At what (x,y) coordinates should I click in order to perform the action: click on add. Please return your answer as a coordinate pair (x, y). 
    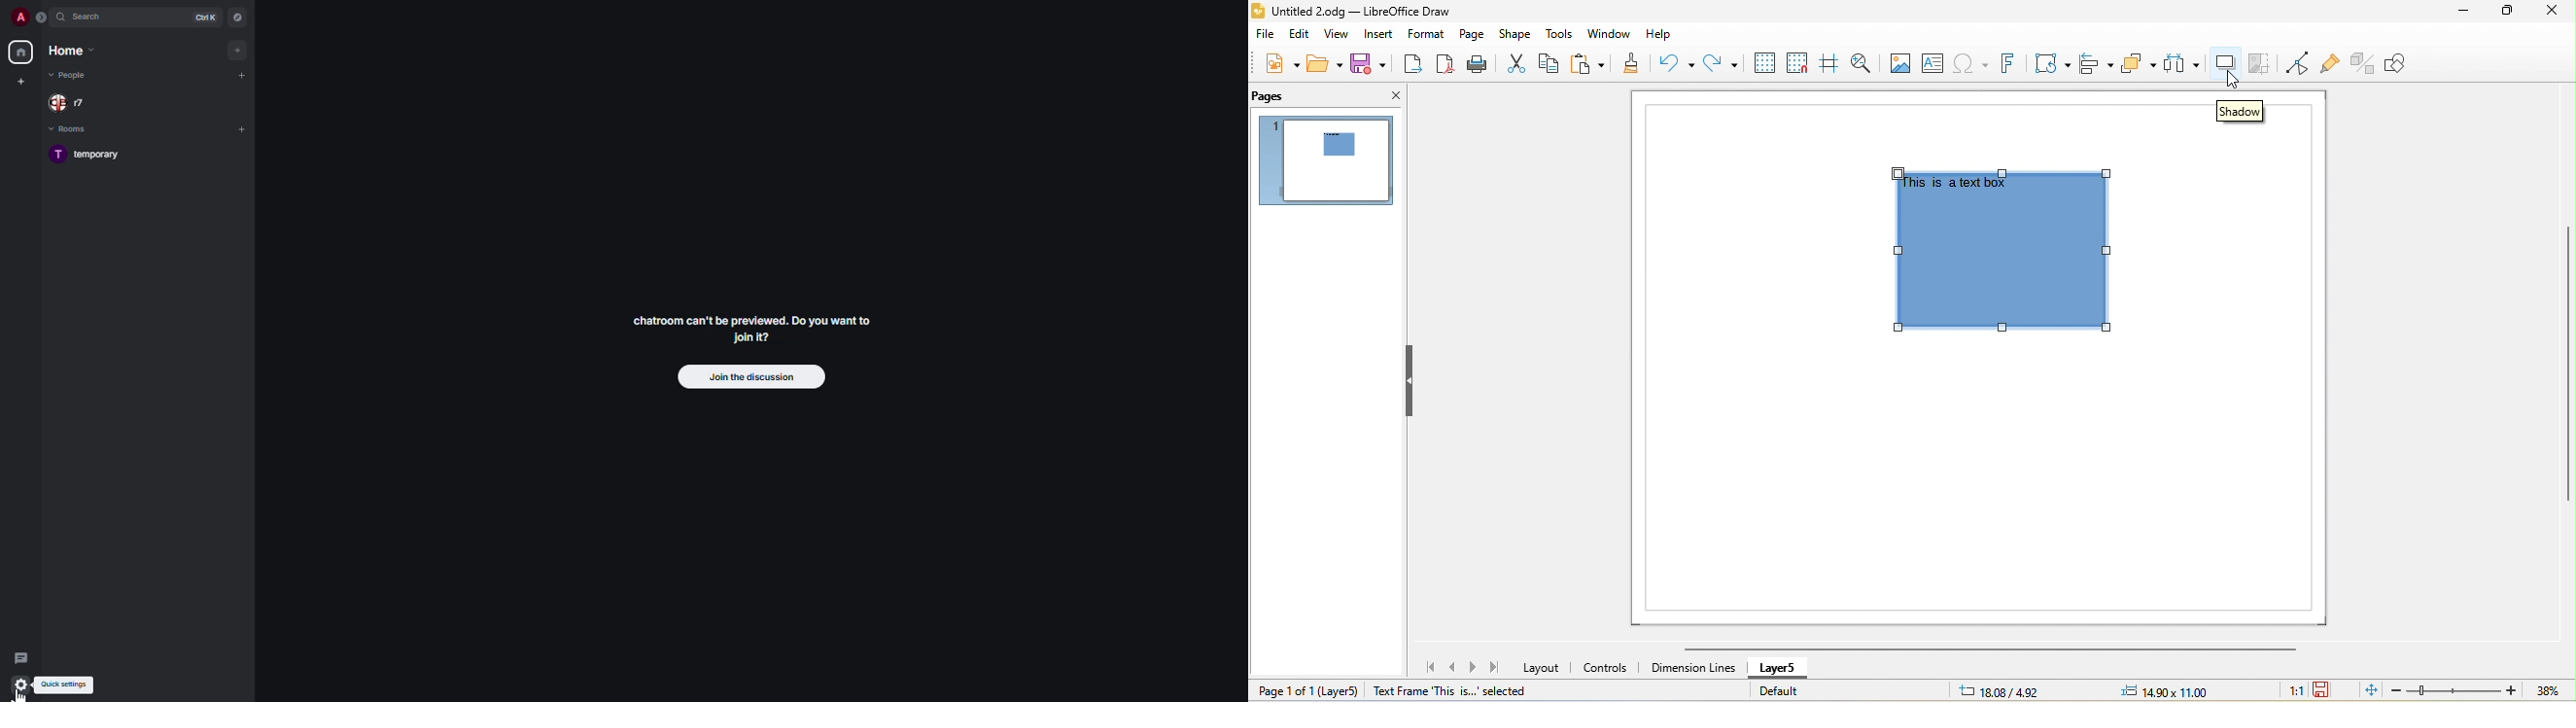
    Looking at the image, I should click on (244, 127).